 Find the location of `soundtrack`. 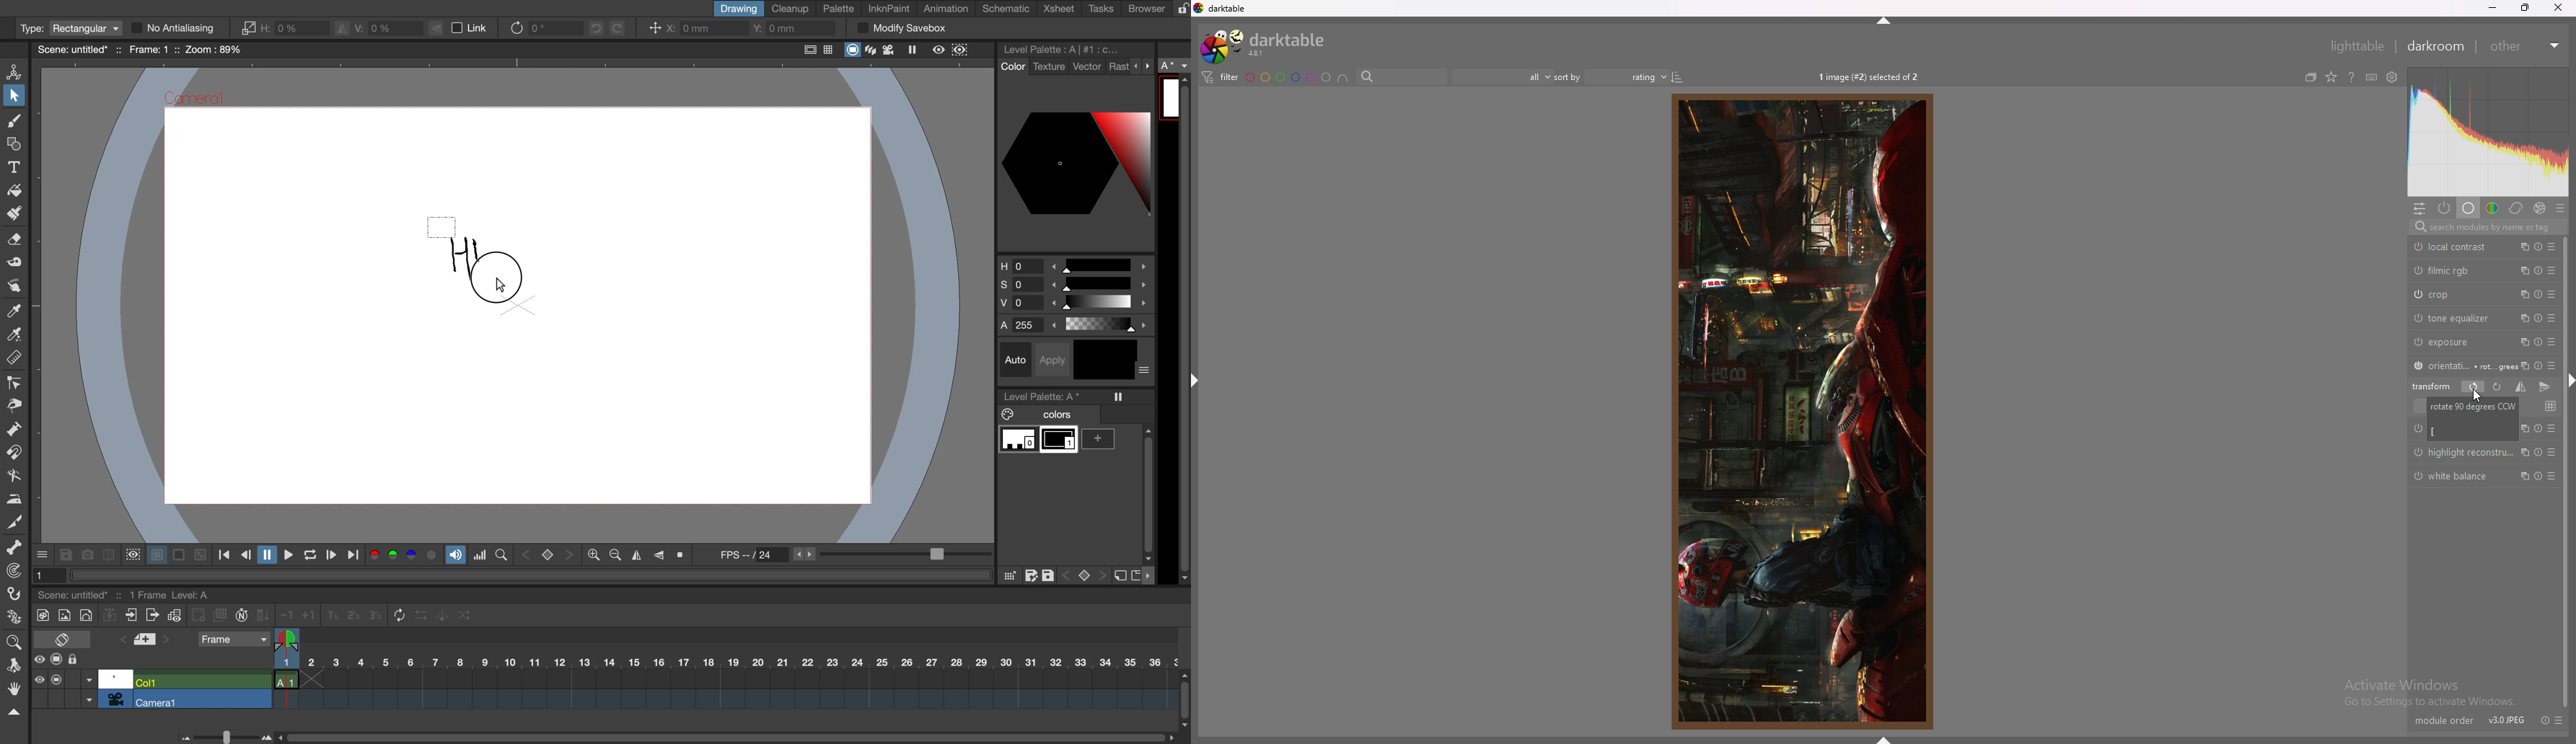

soundtrack is located at coordinates (455, 558).